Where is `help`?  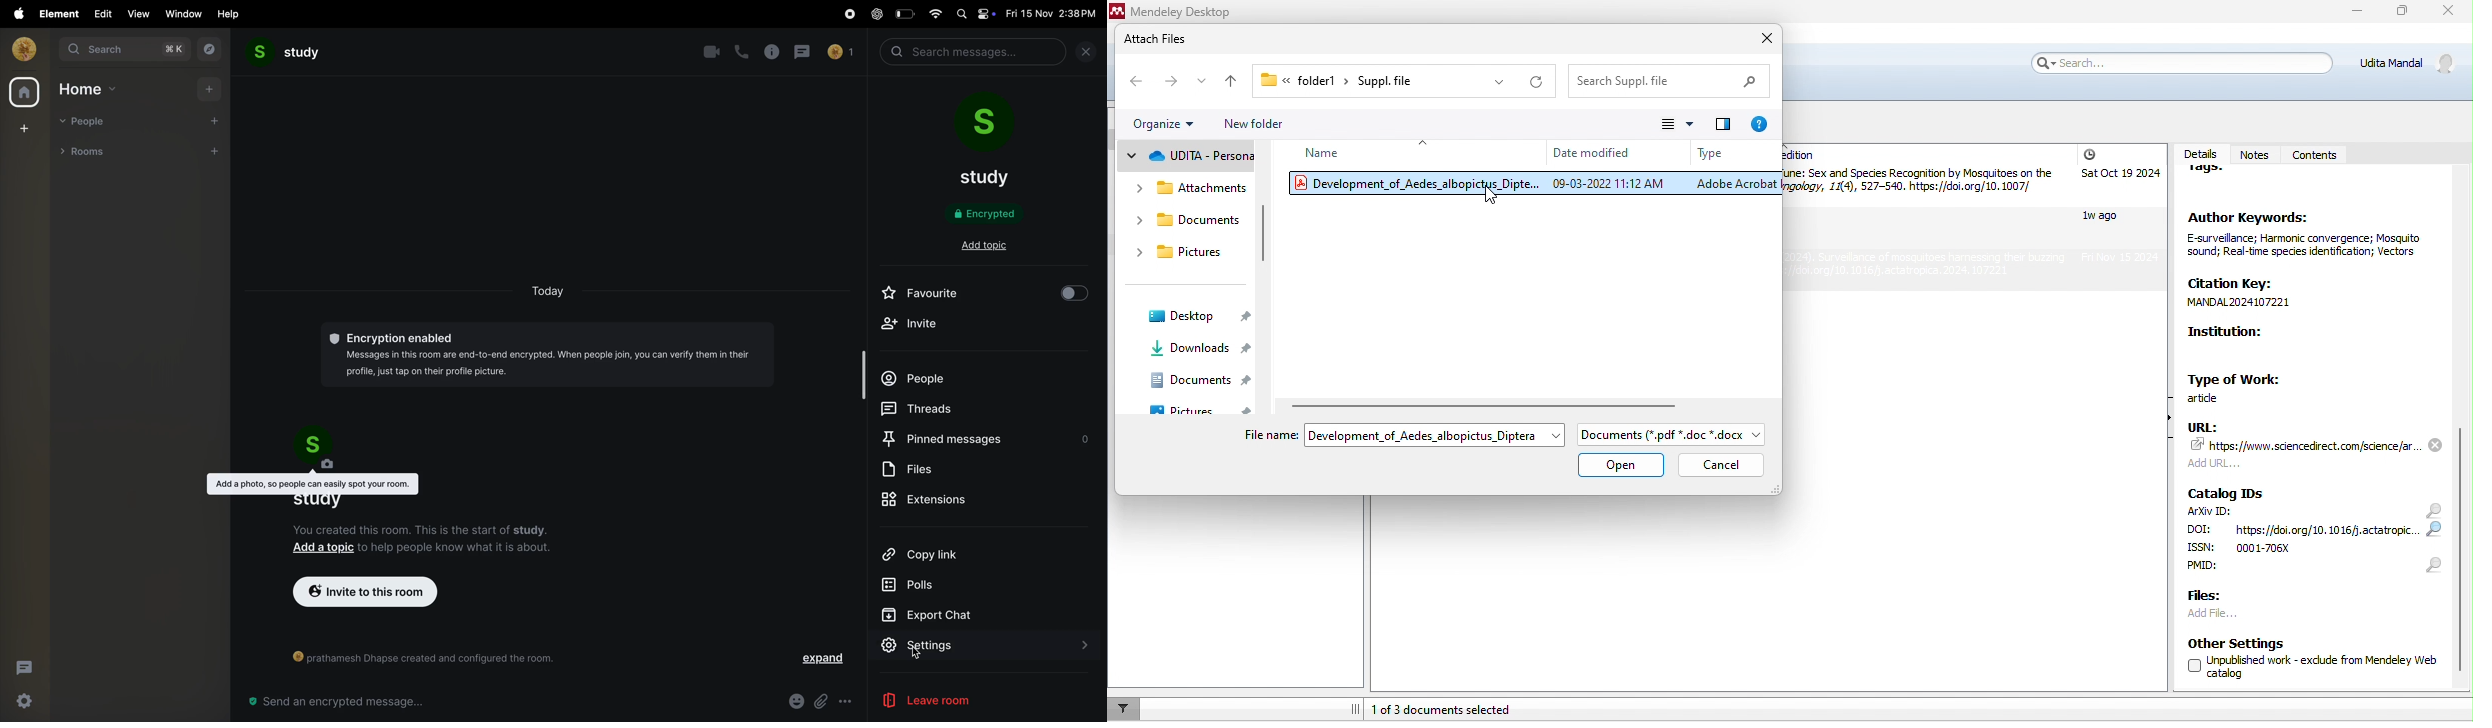 help is located at coordinates (1756, 123).